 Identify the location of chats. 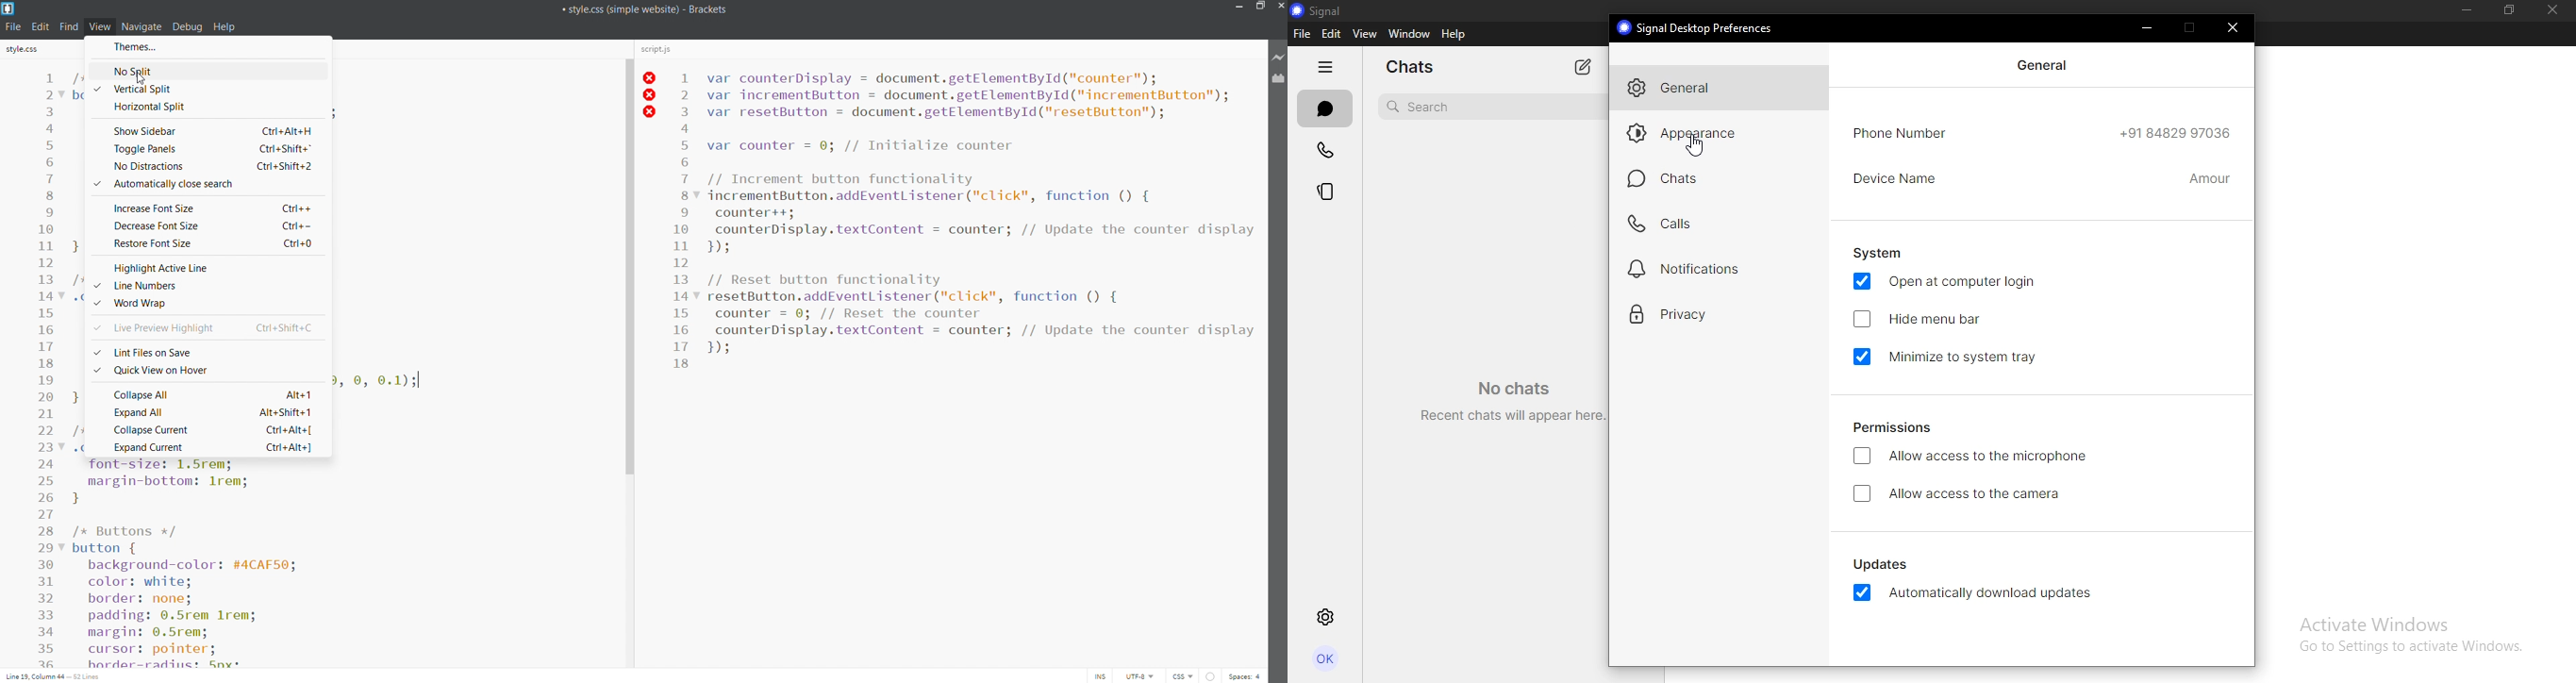
(1665, 178).